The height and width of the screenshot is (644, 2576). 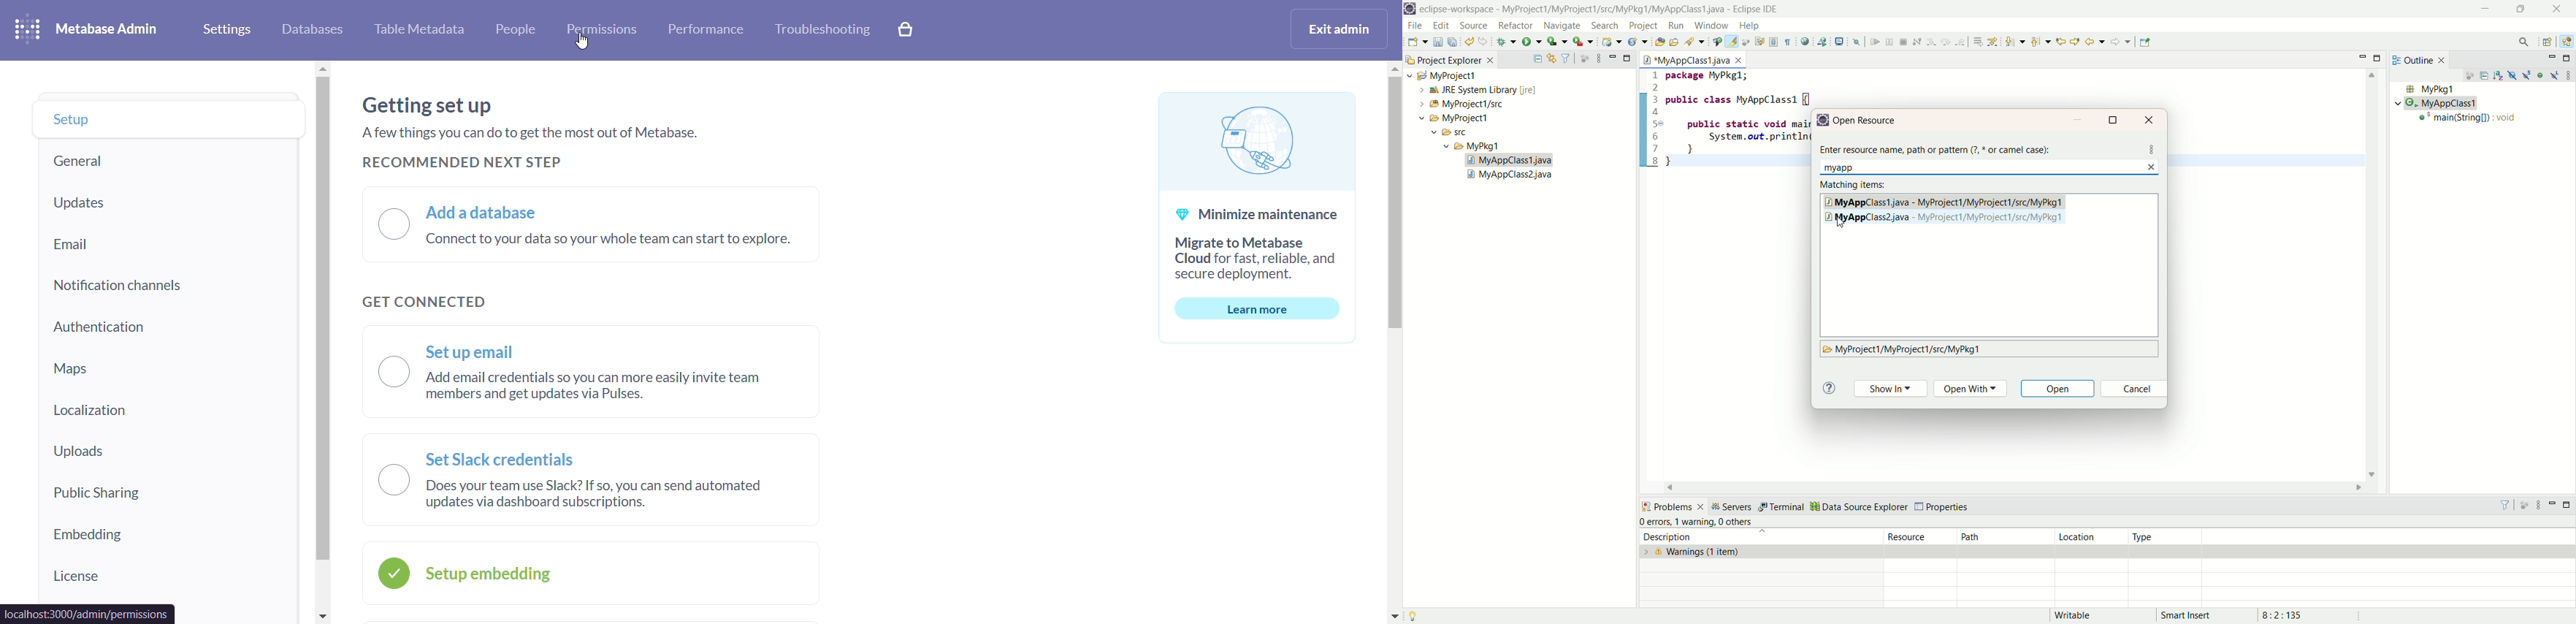 I want to click on toggle word wrap, so click(x=1764, y=41).